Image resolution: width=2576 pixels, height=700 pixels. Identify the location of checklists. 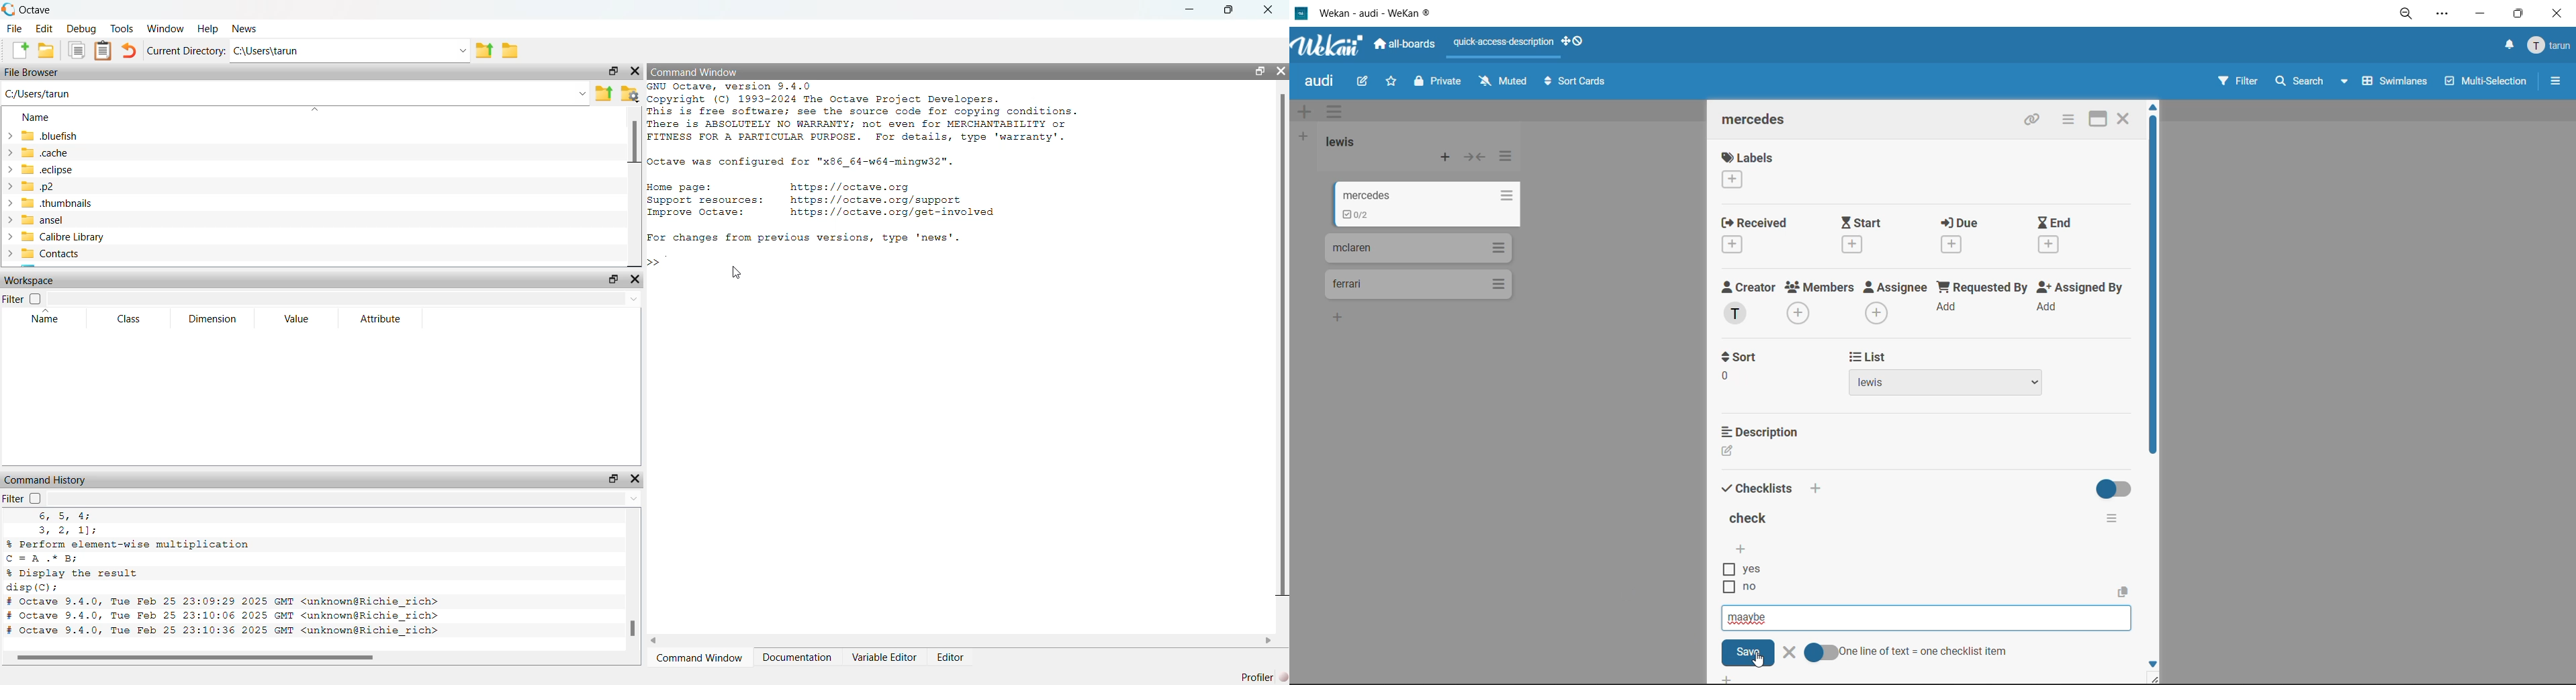
(1758, 491).